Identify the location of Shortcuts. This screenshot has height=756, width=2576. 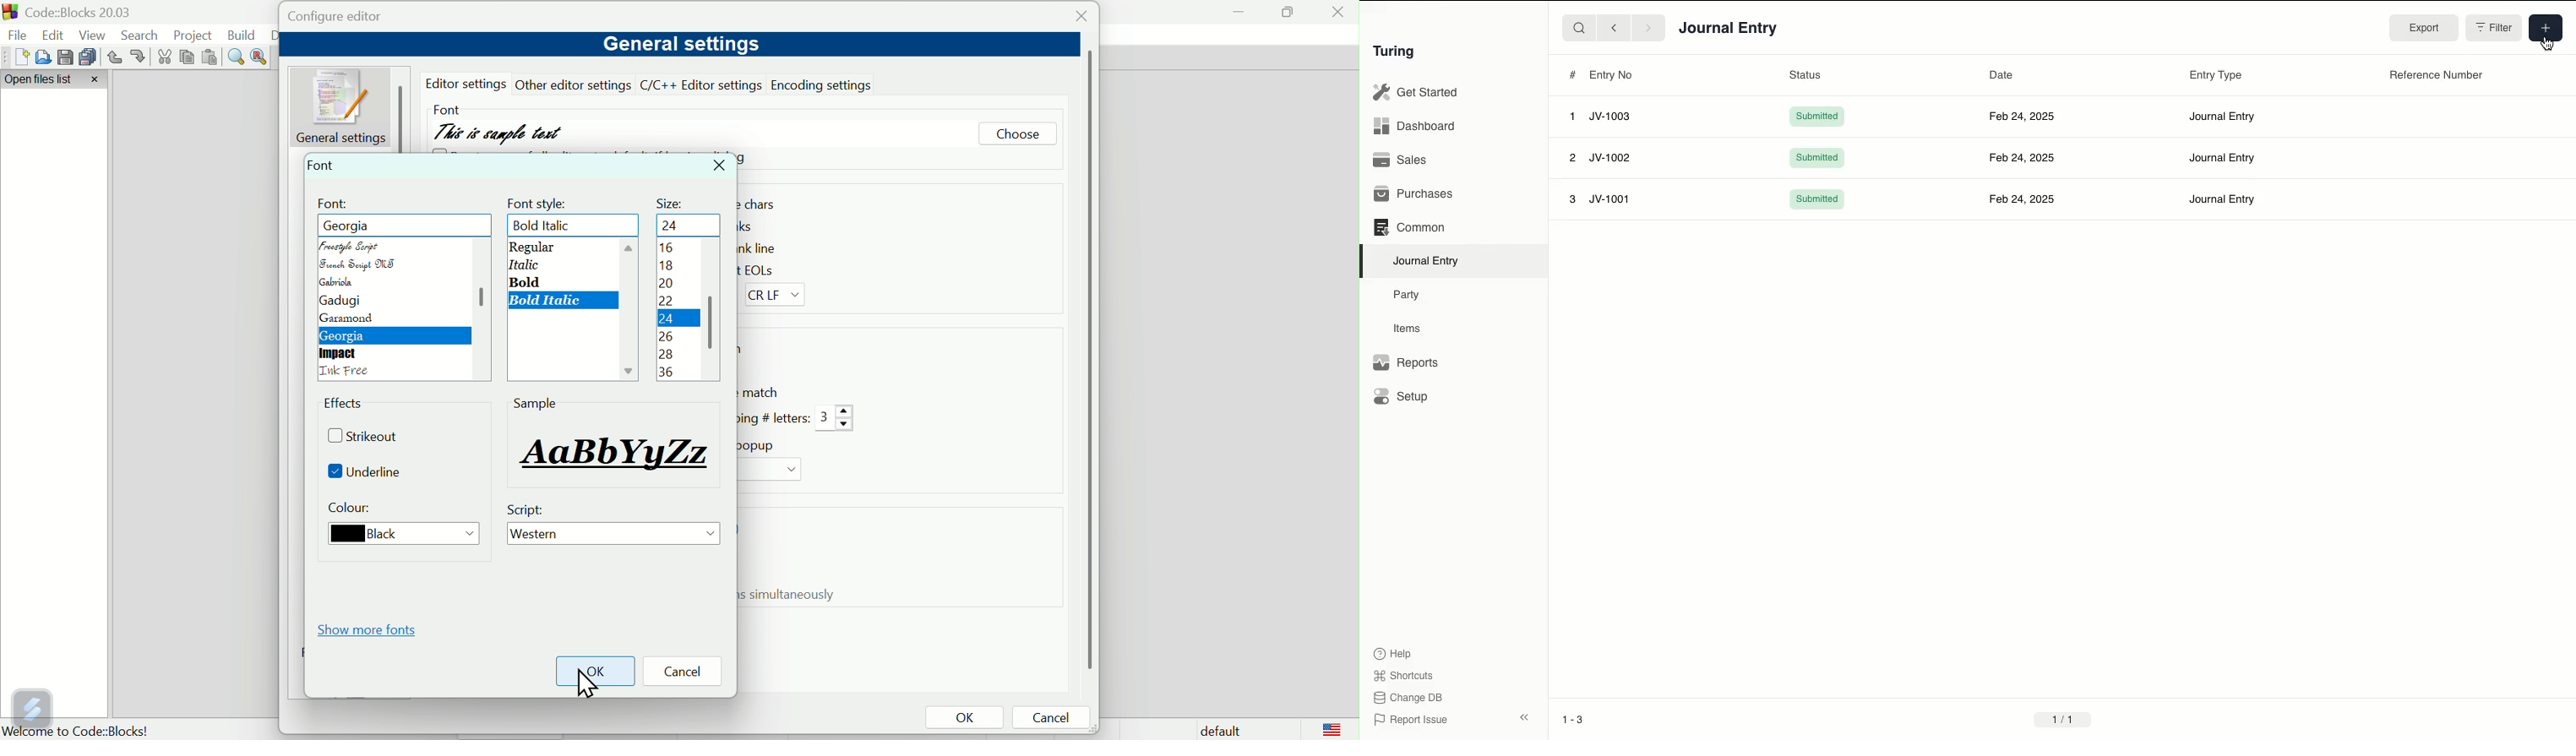
(1406, 676).